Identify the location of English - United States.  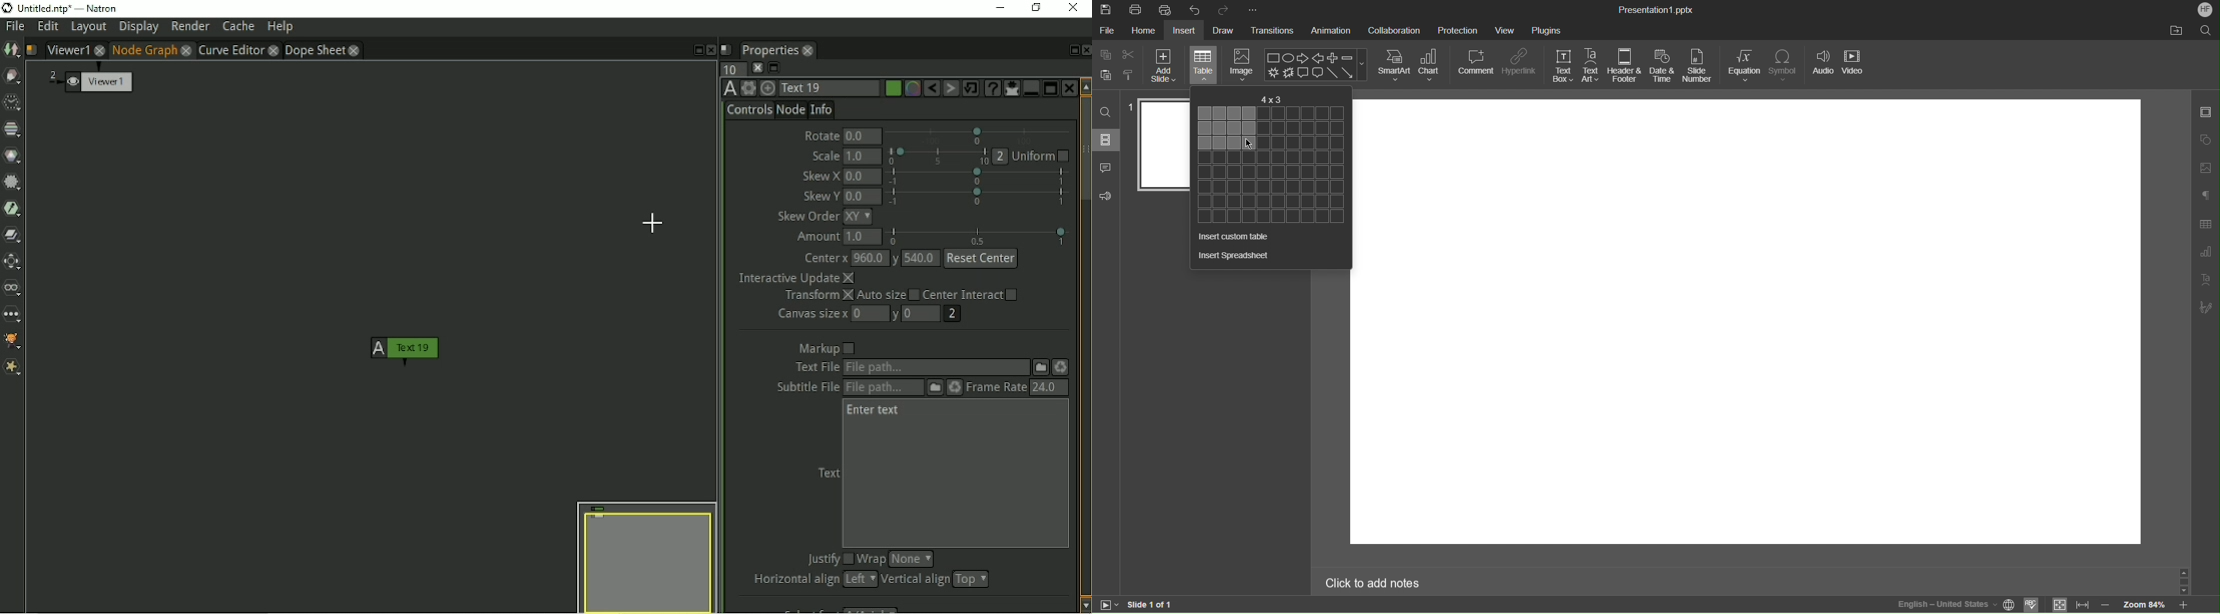
(1946, 604).